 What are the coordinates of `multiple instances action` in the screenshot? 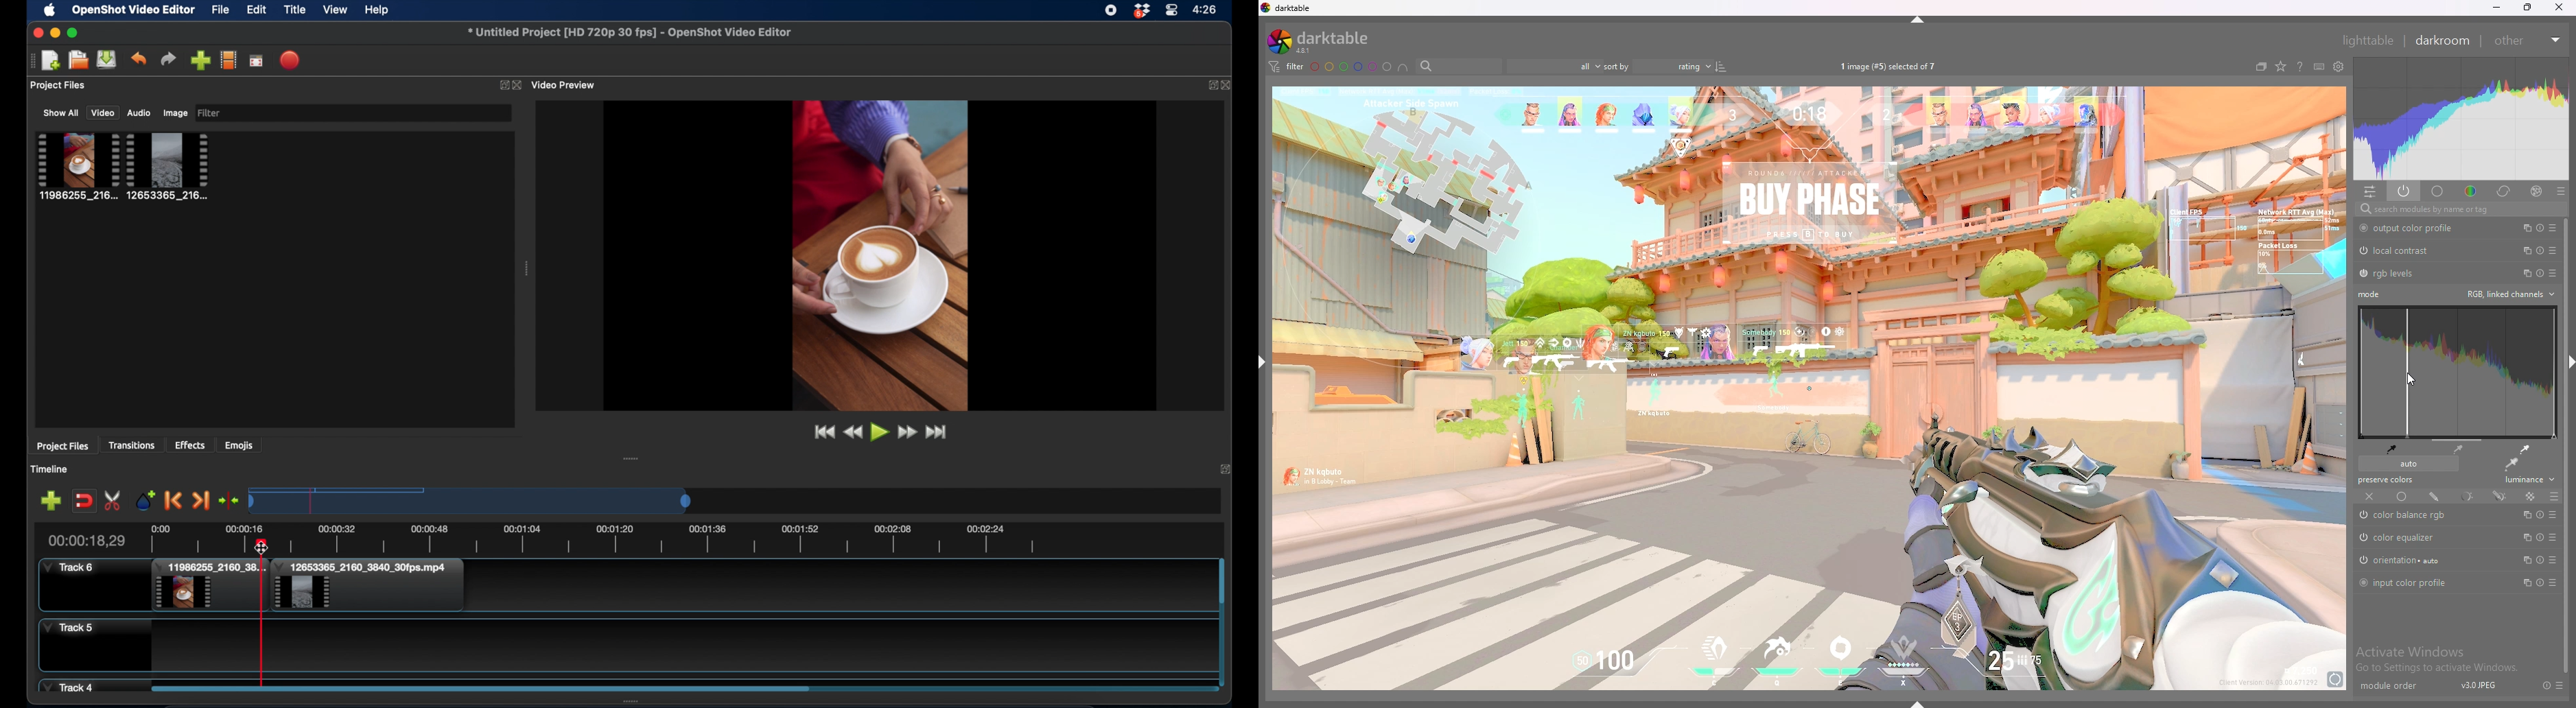 It's located at (2524, 536).